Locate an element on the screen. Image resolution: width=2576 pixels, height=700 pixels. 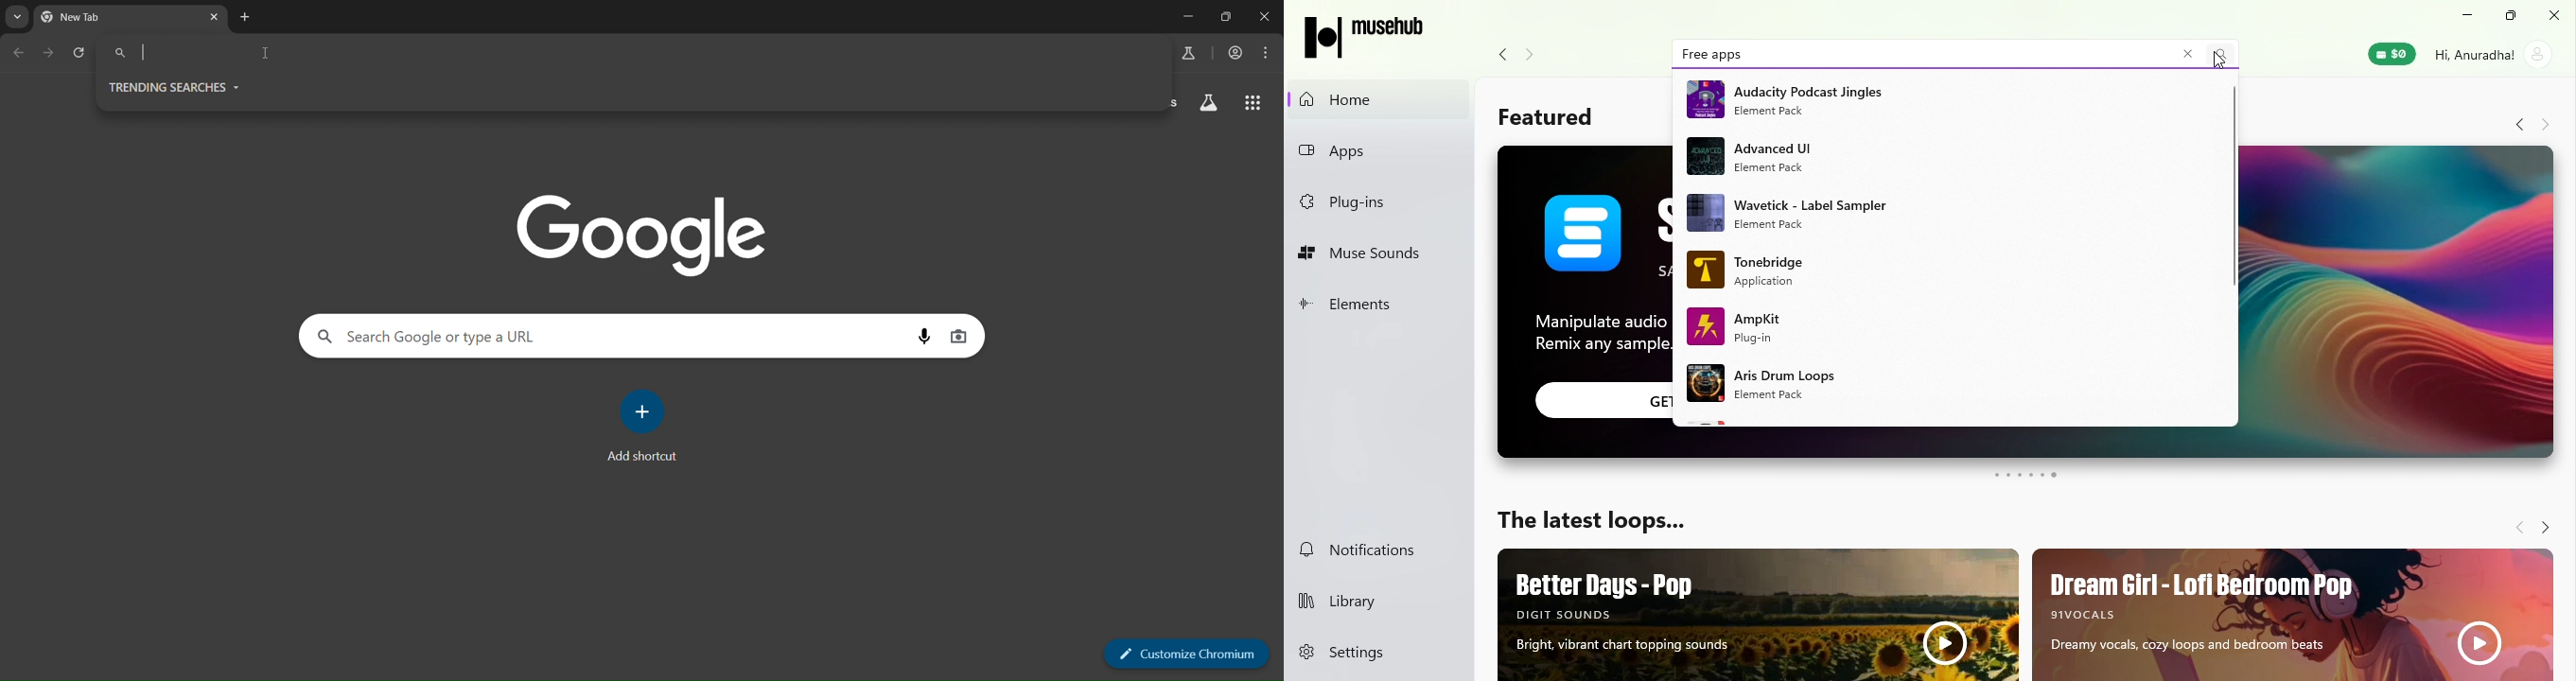
Library is located at coordinates (1374, 602).